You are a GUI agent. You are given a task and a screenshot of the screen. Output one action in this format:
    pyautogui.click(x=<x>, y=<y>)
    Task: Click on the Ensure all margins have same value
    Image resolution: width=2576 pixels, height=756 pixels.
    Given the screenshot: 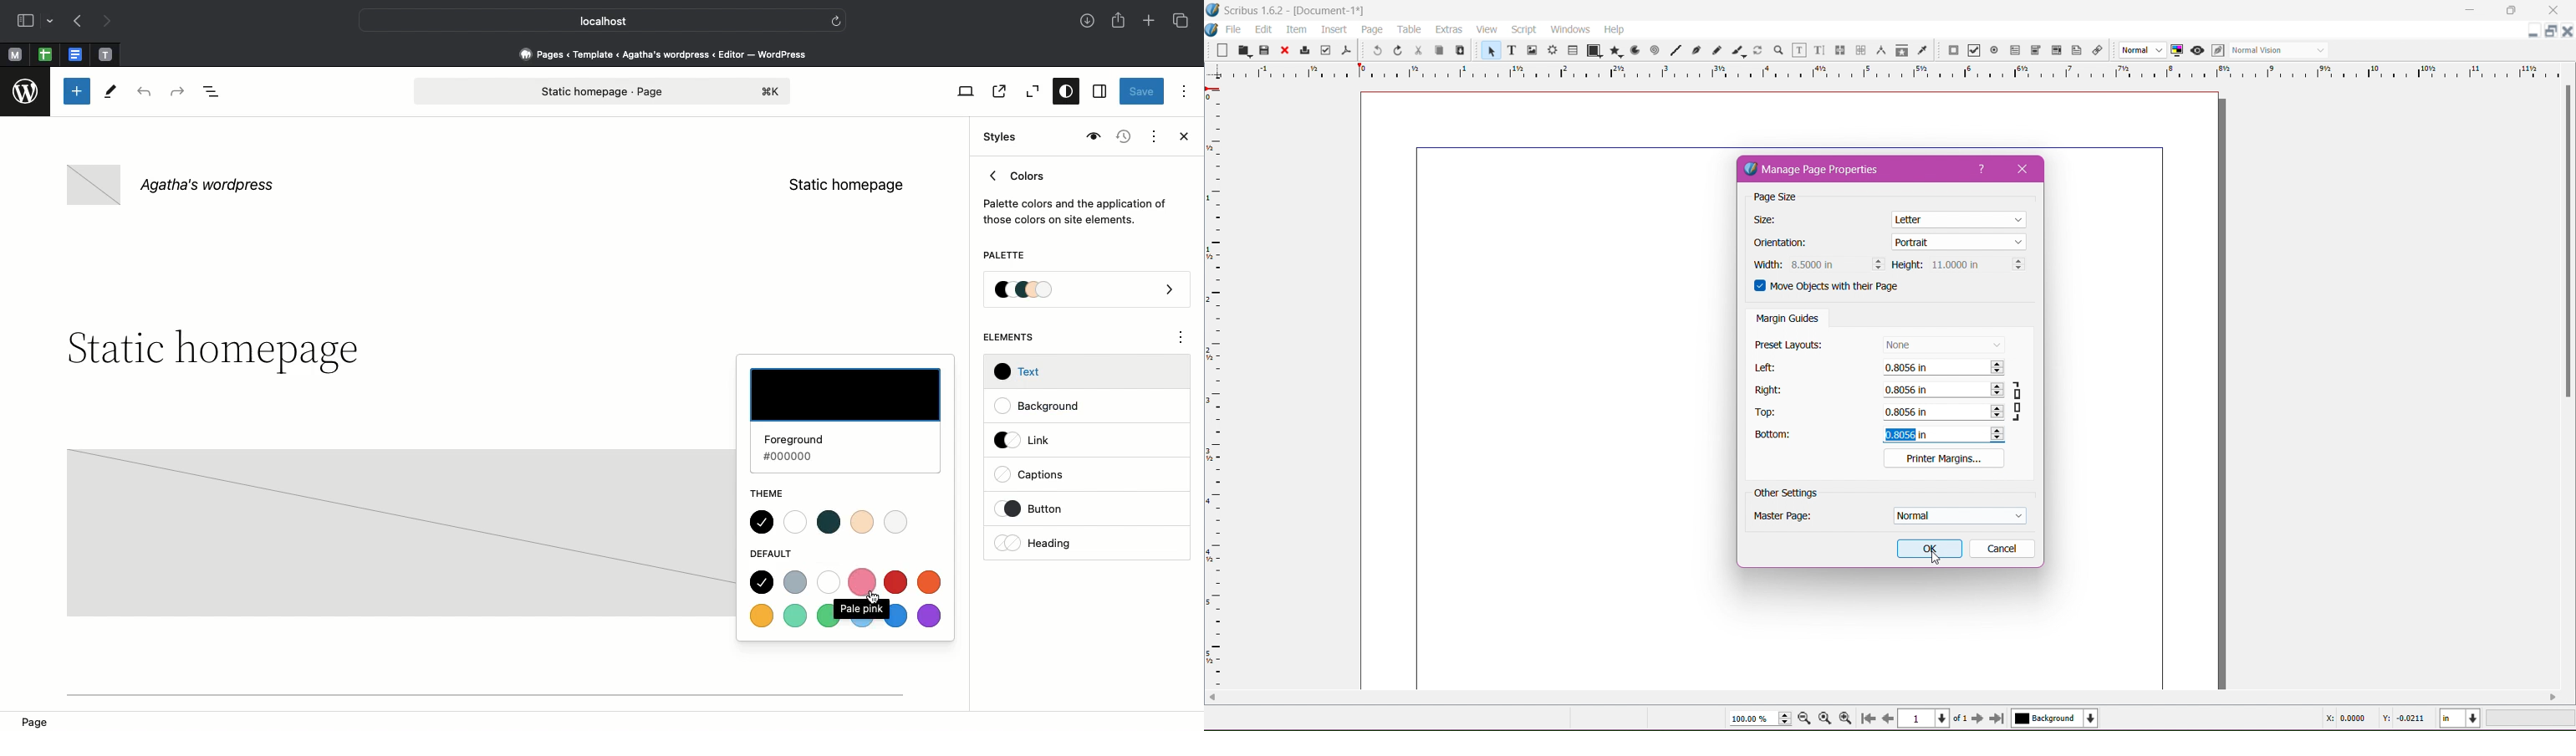 What is the action you would take?
    pyautogui.click(x=2021, y=400)
    